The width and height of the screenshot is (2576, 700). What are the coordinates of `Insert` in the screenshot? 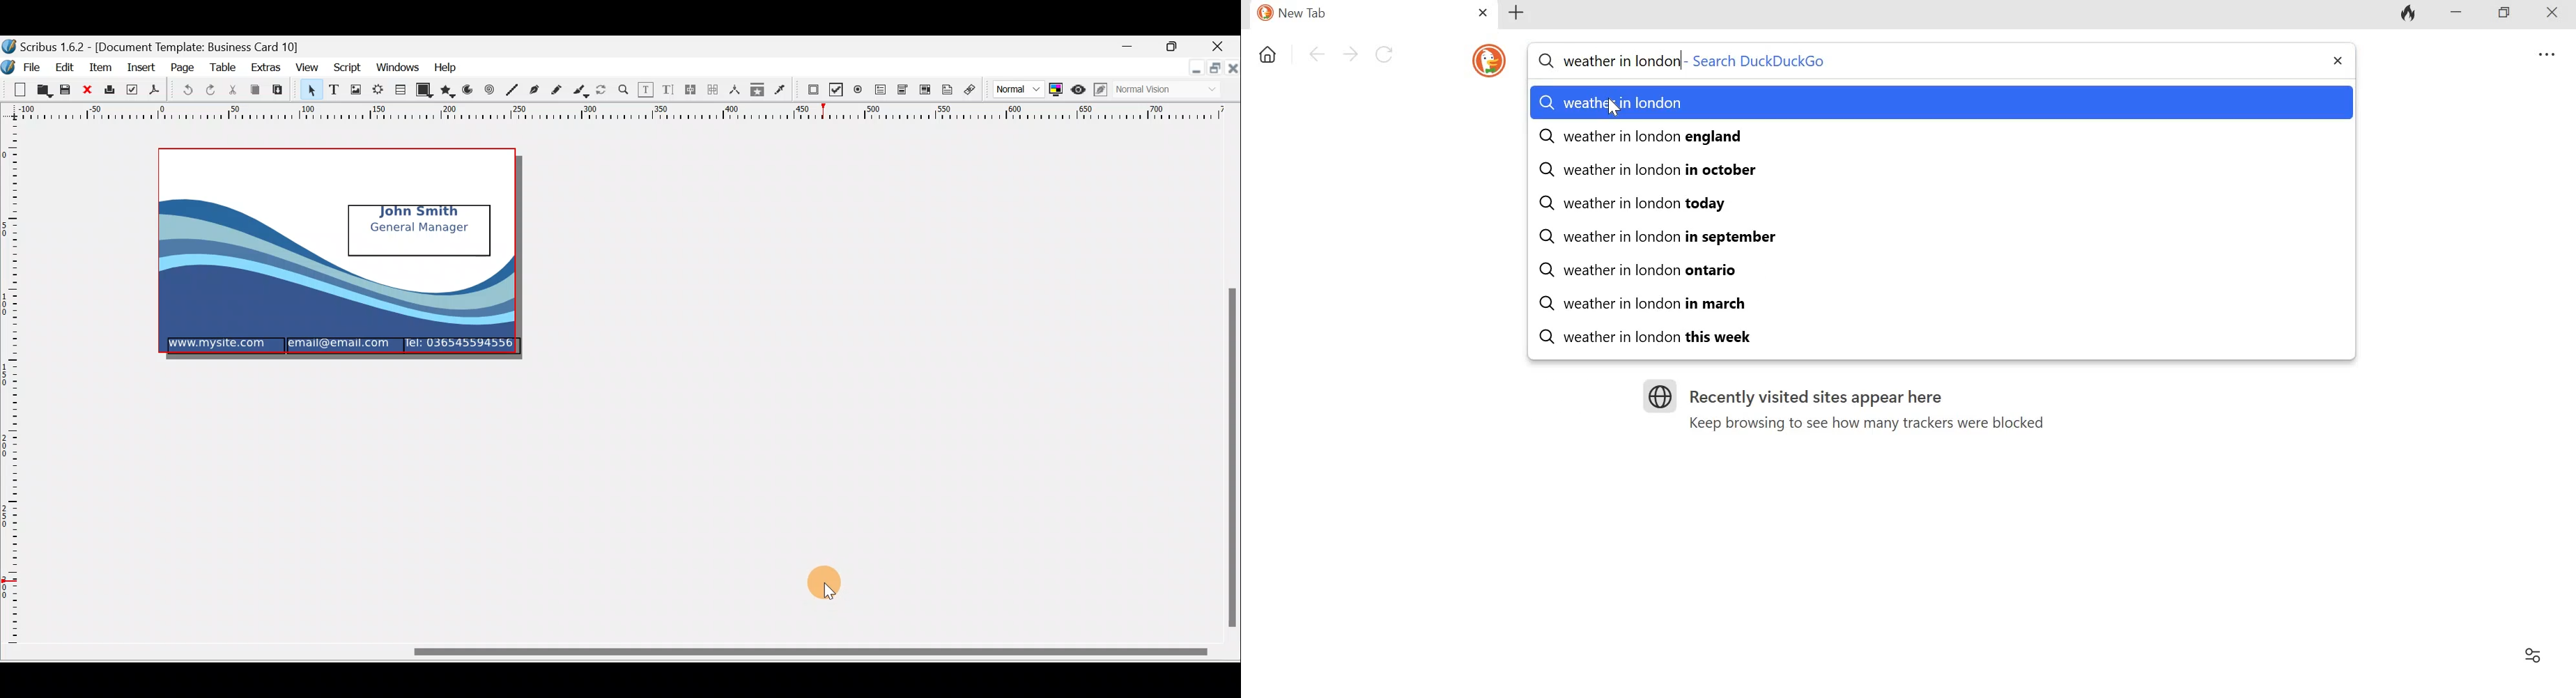 It's located at (144, 67).